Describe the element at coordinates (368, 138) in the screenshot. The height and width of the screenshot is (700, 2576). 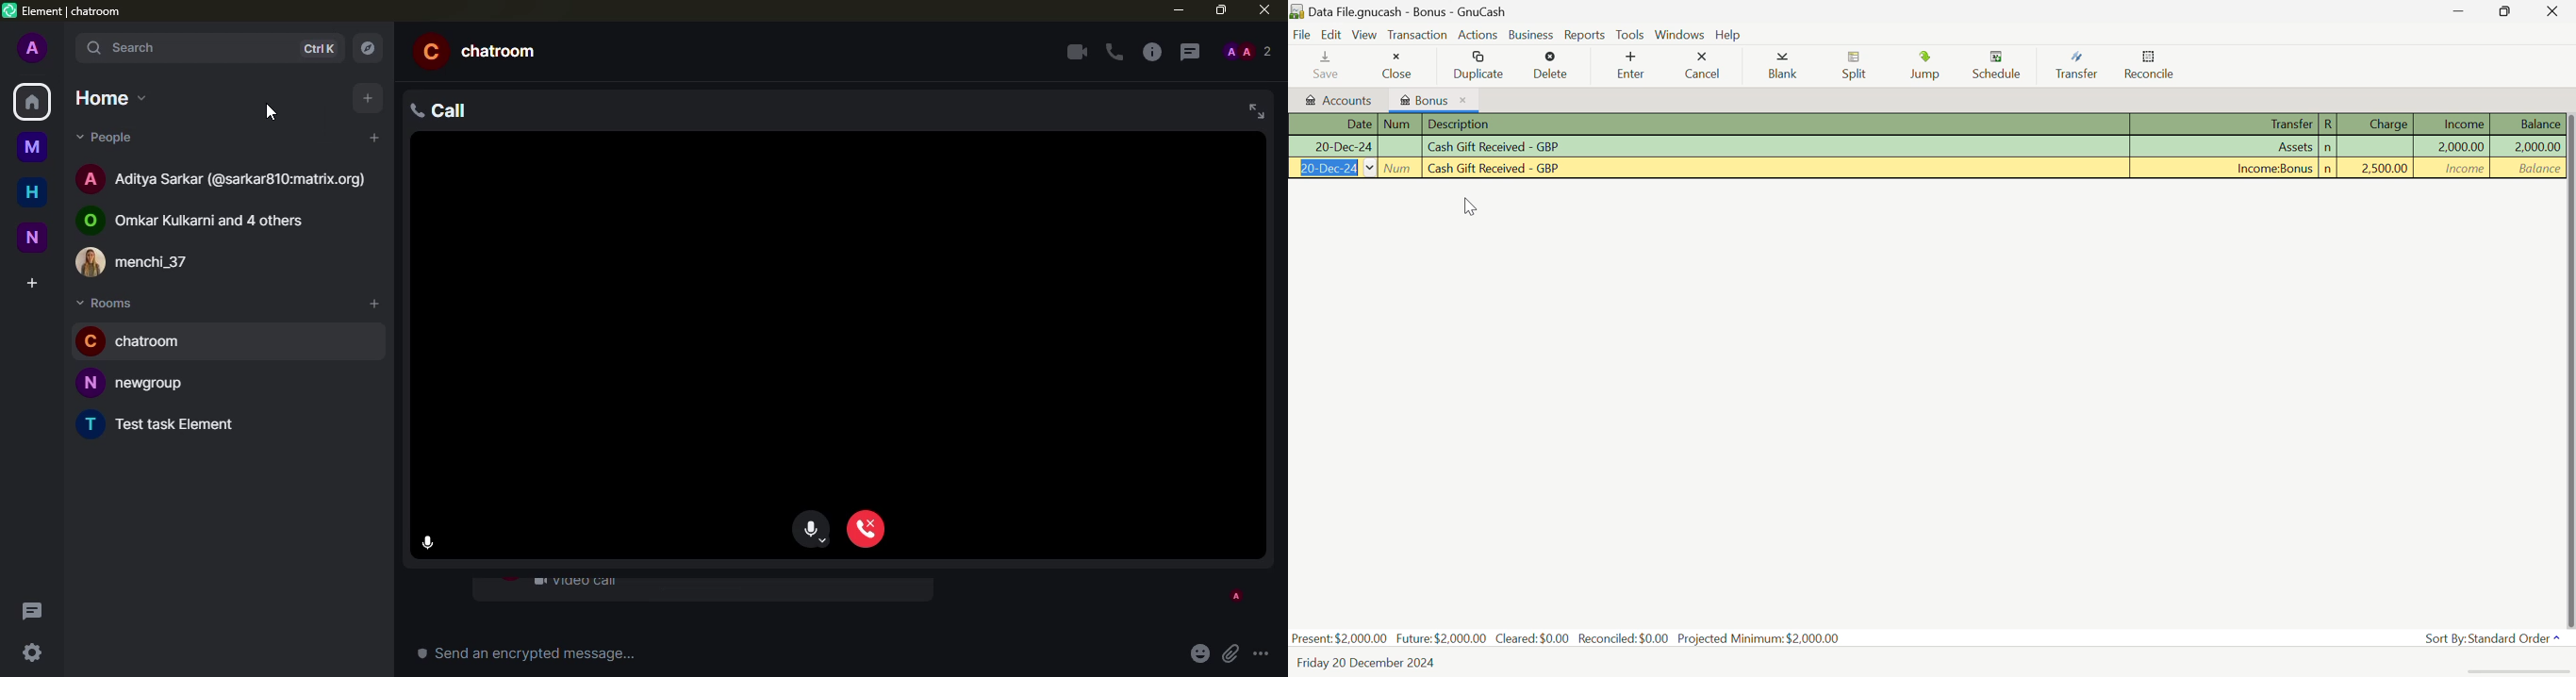
I see `add` at that location.